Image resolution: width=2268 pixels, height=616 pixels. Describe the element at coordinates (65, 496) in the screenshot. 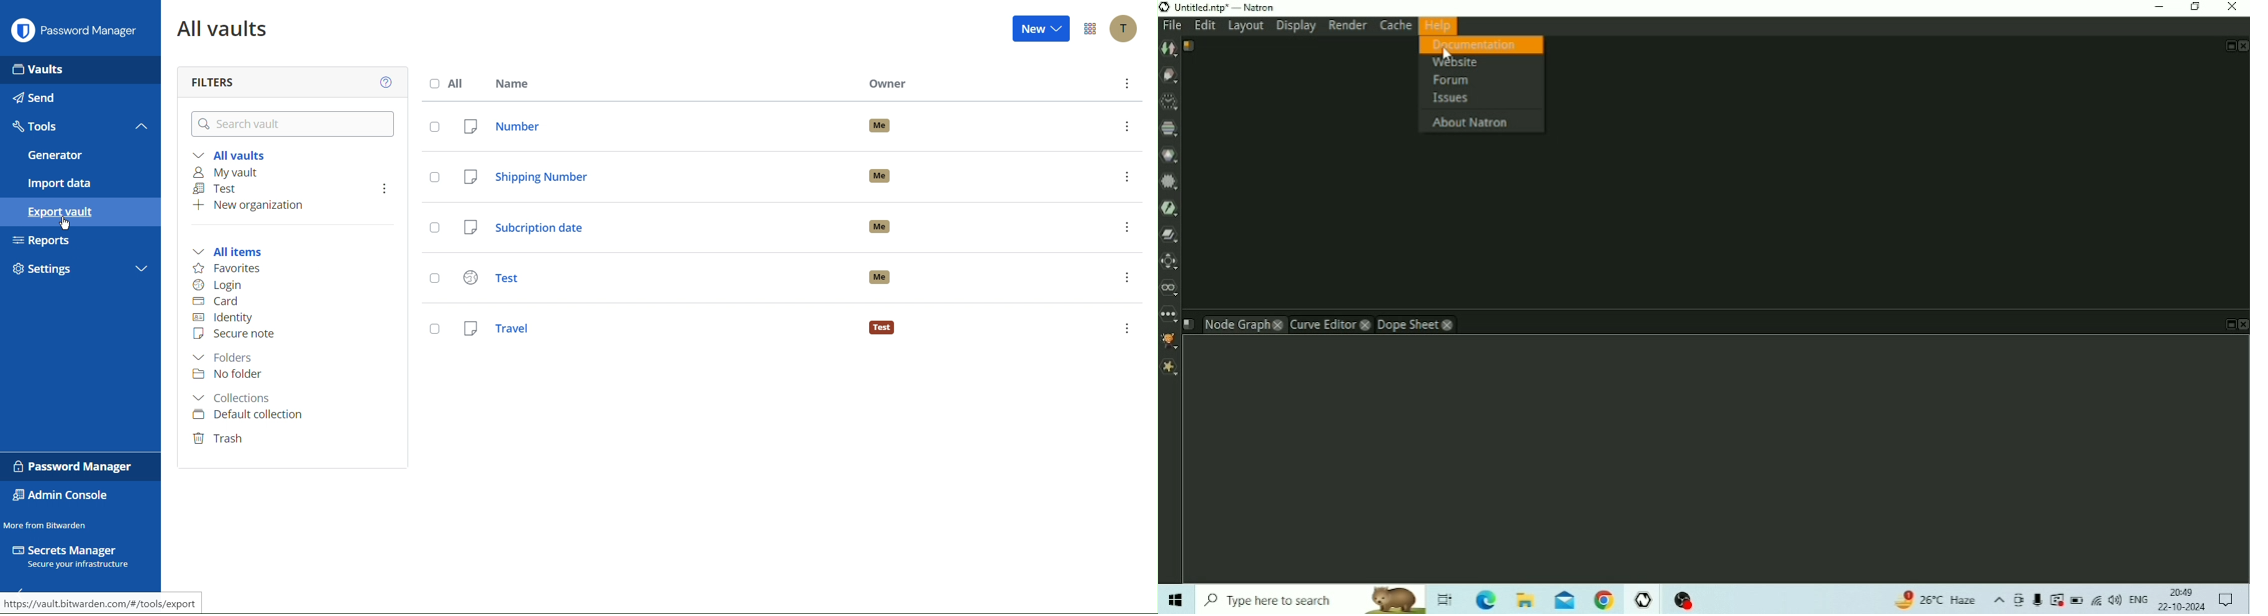

I see `Admin Console` at that location.